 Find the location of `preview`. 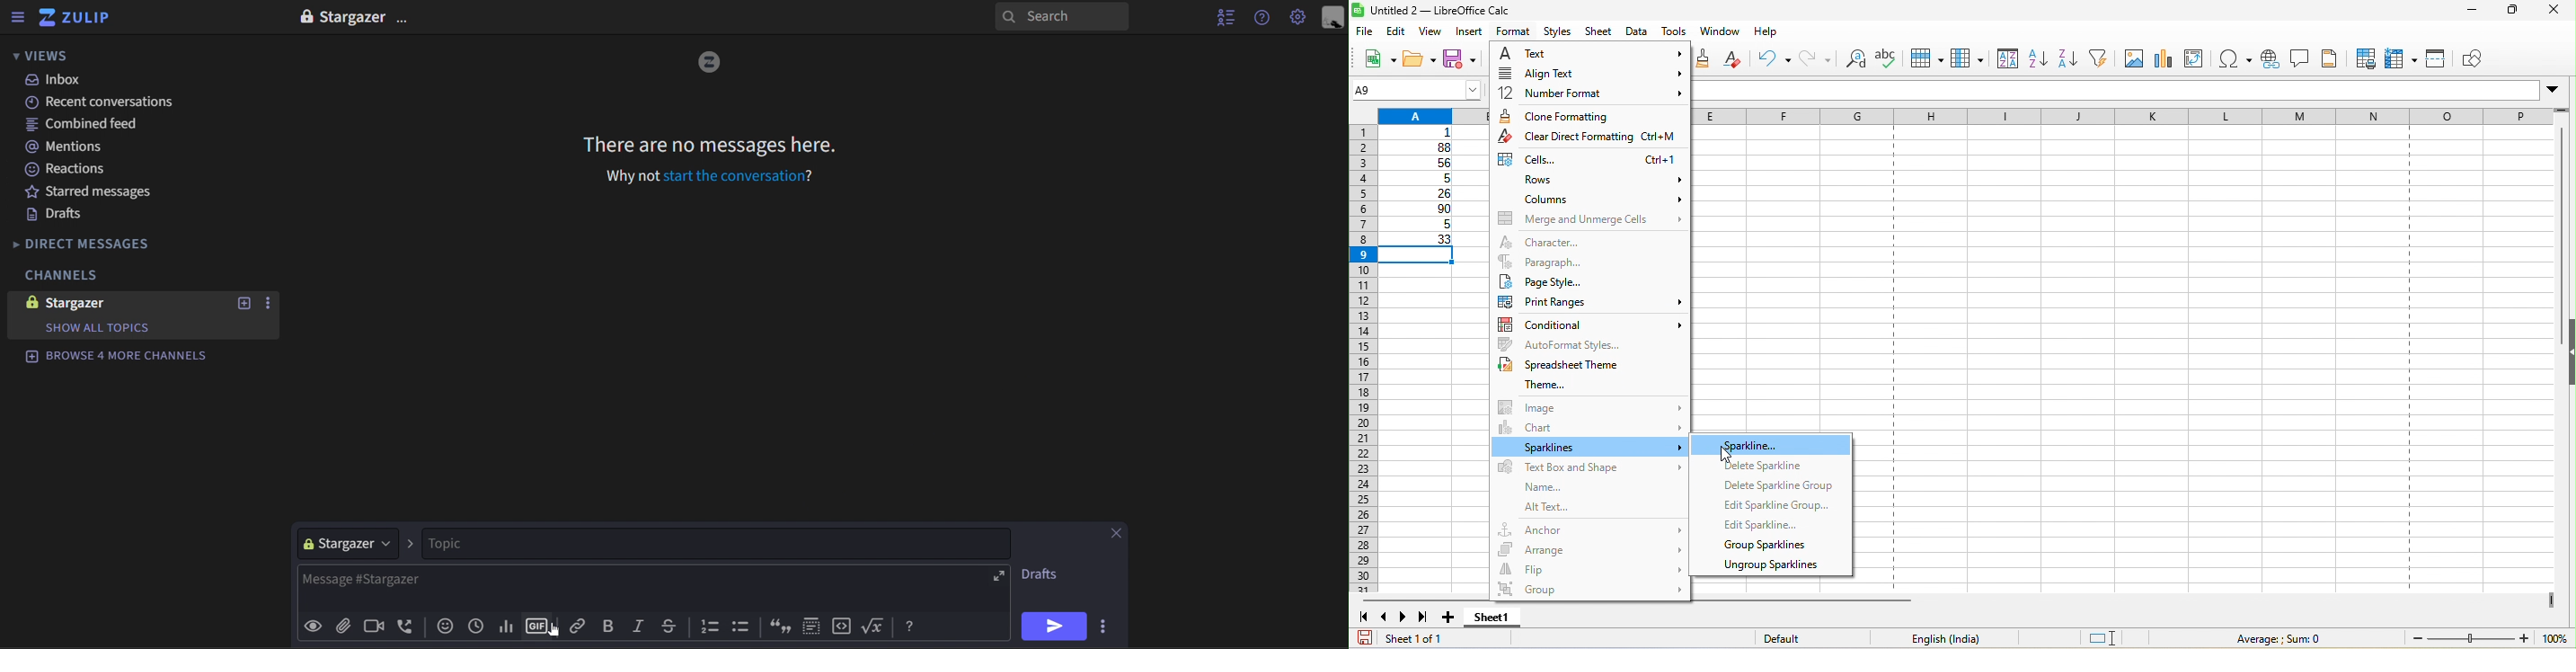

preview is located at coordinates (314, 629).